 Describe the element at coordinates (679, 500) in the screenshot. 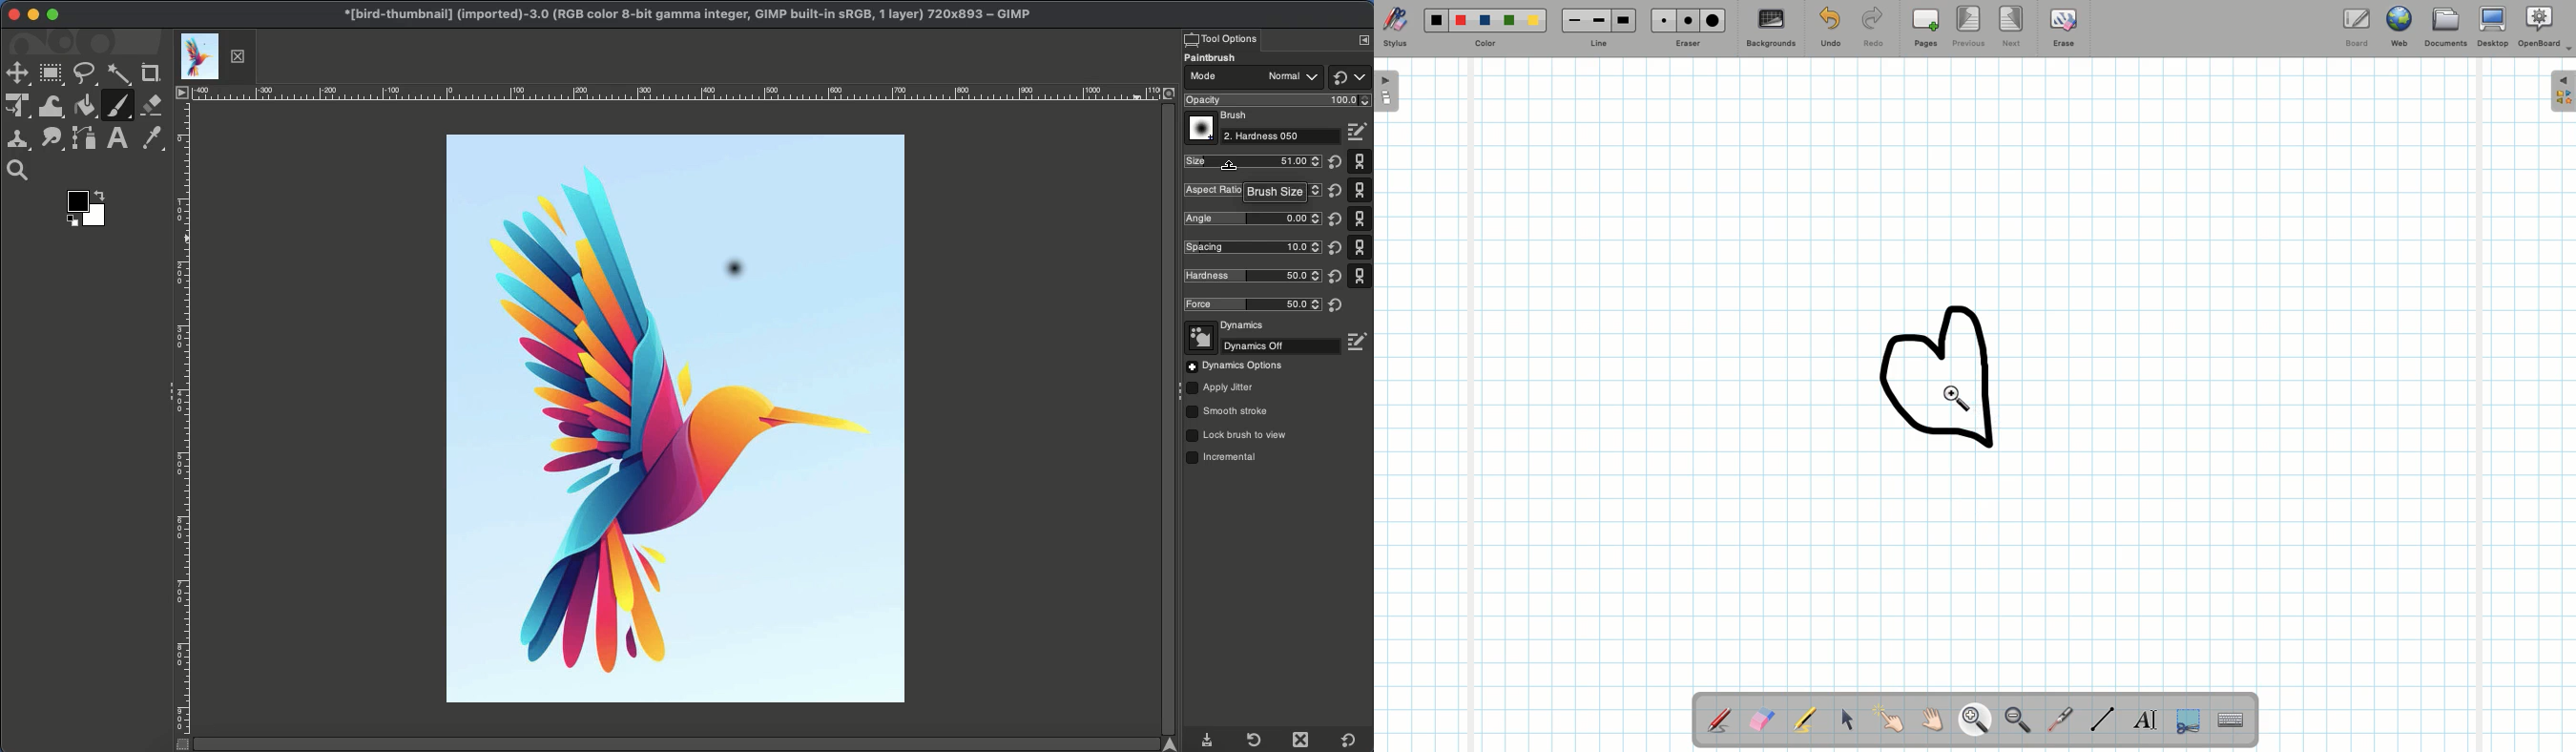

I see `Image` at that location.